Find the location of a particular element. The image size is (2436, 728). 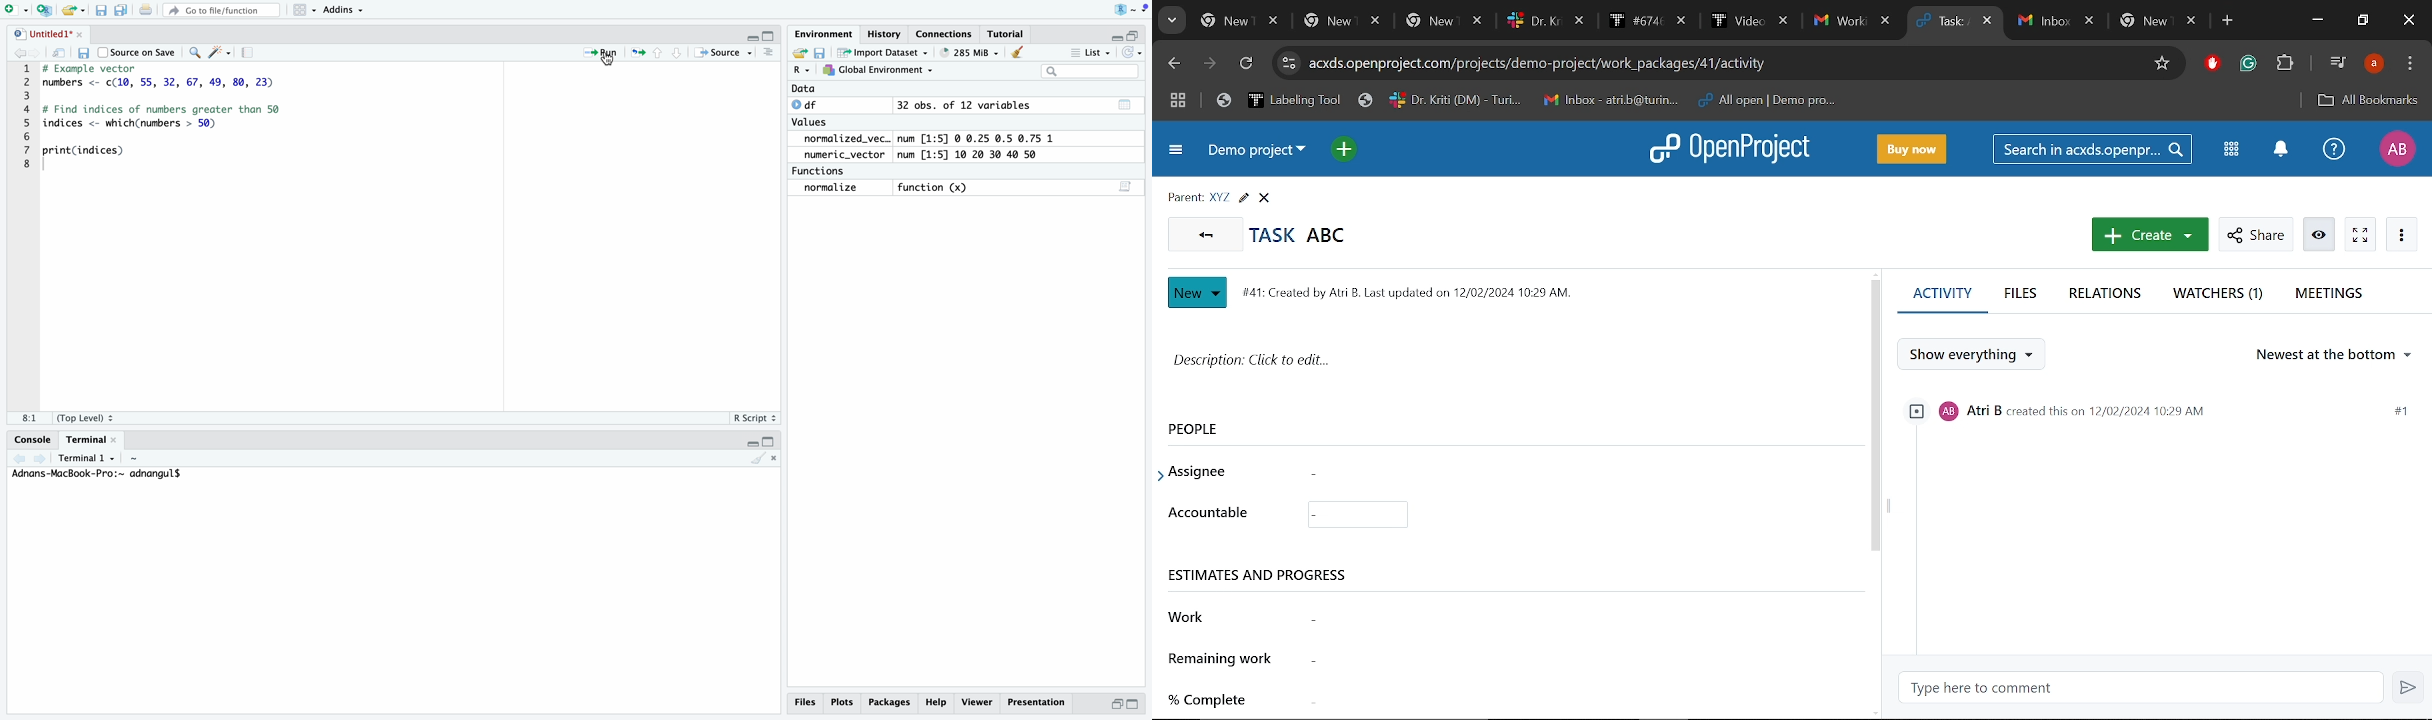

CURSOR is located at coordinates (610, 66).